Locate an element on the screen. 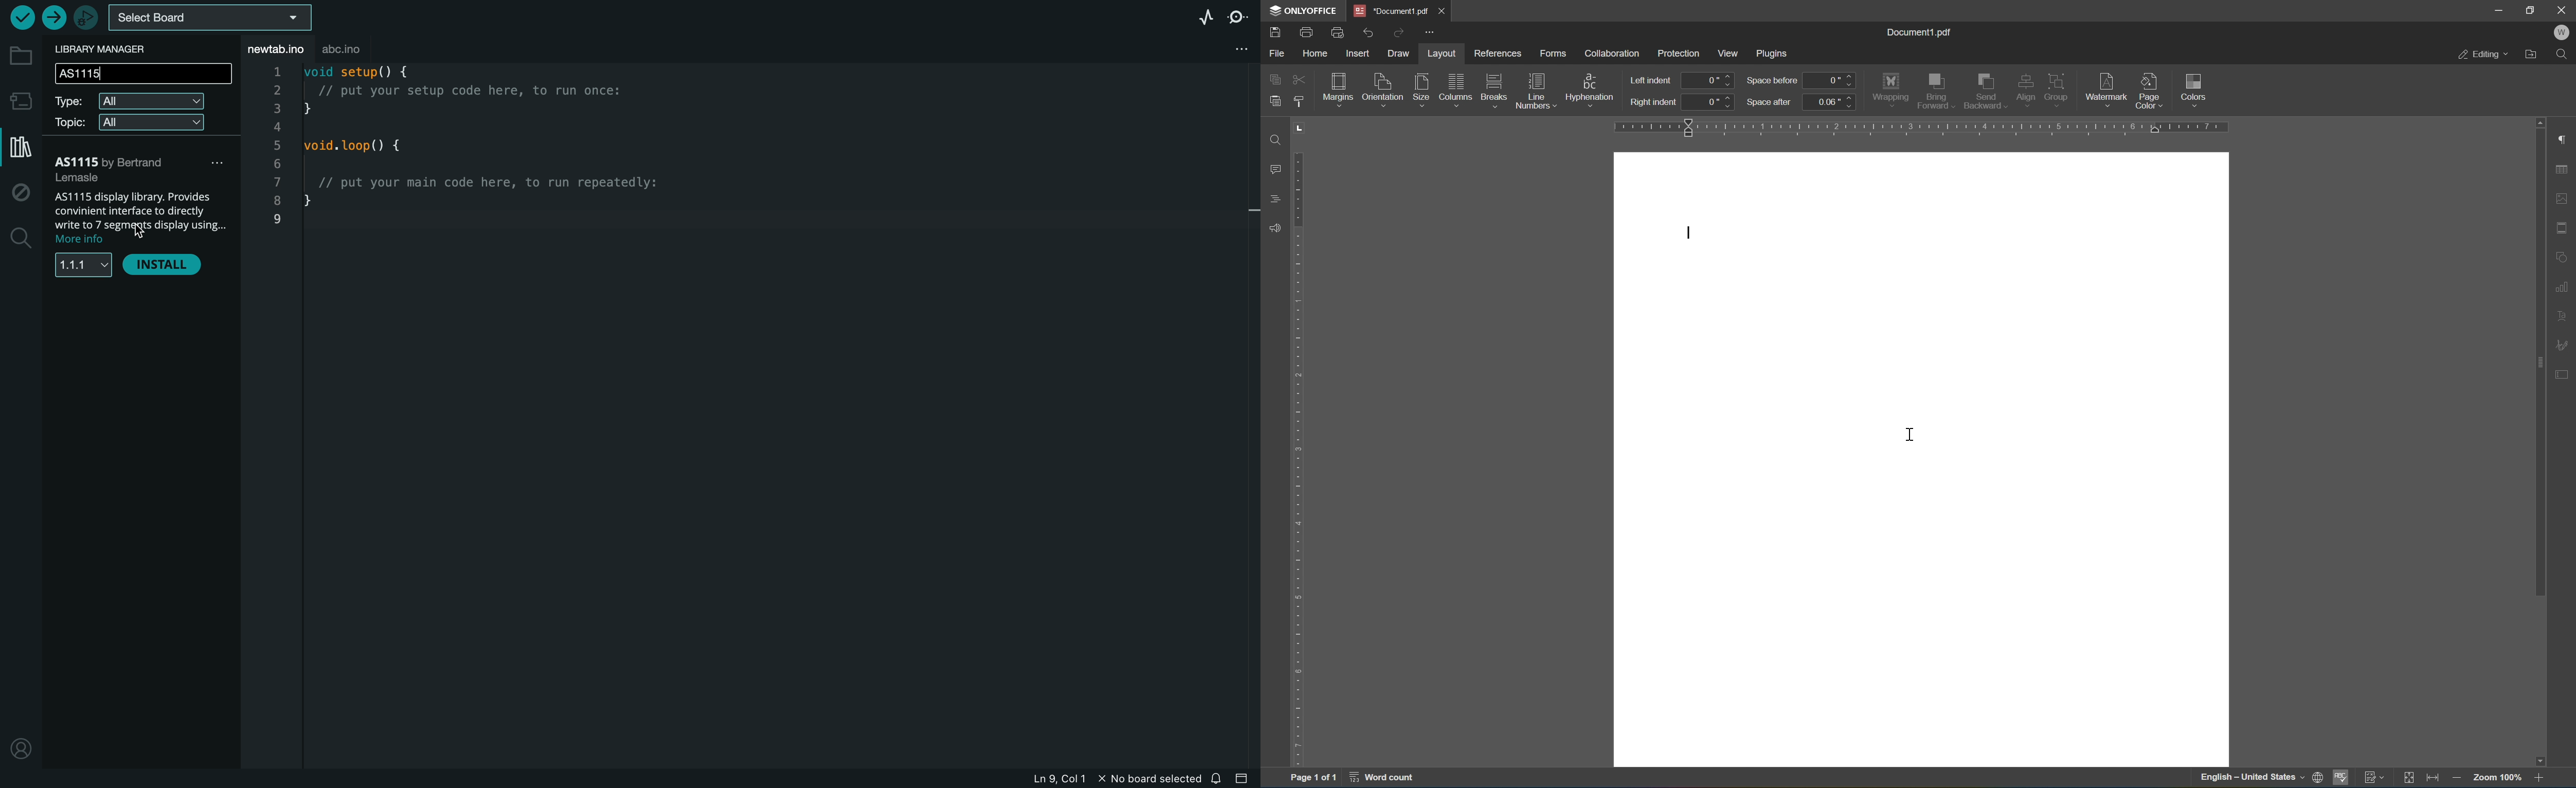 The height and width of the screenshot is (812, 2576). close is located at coordinates (2562, 10).